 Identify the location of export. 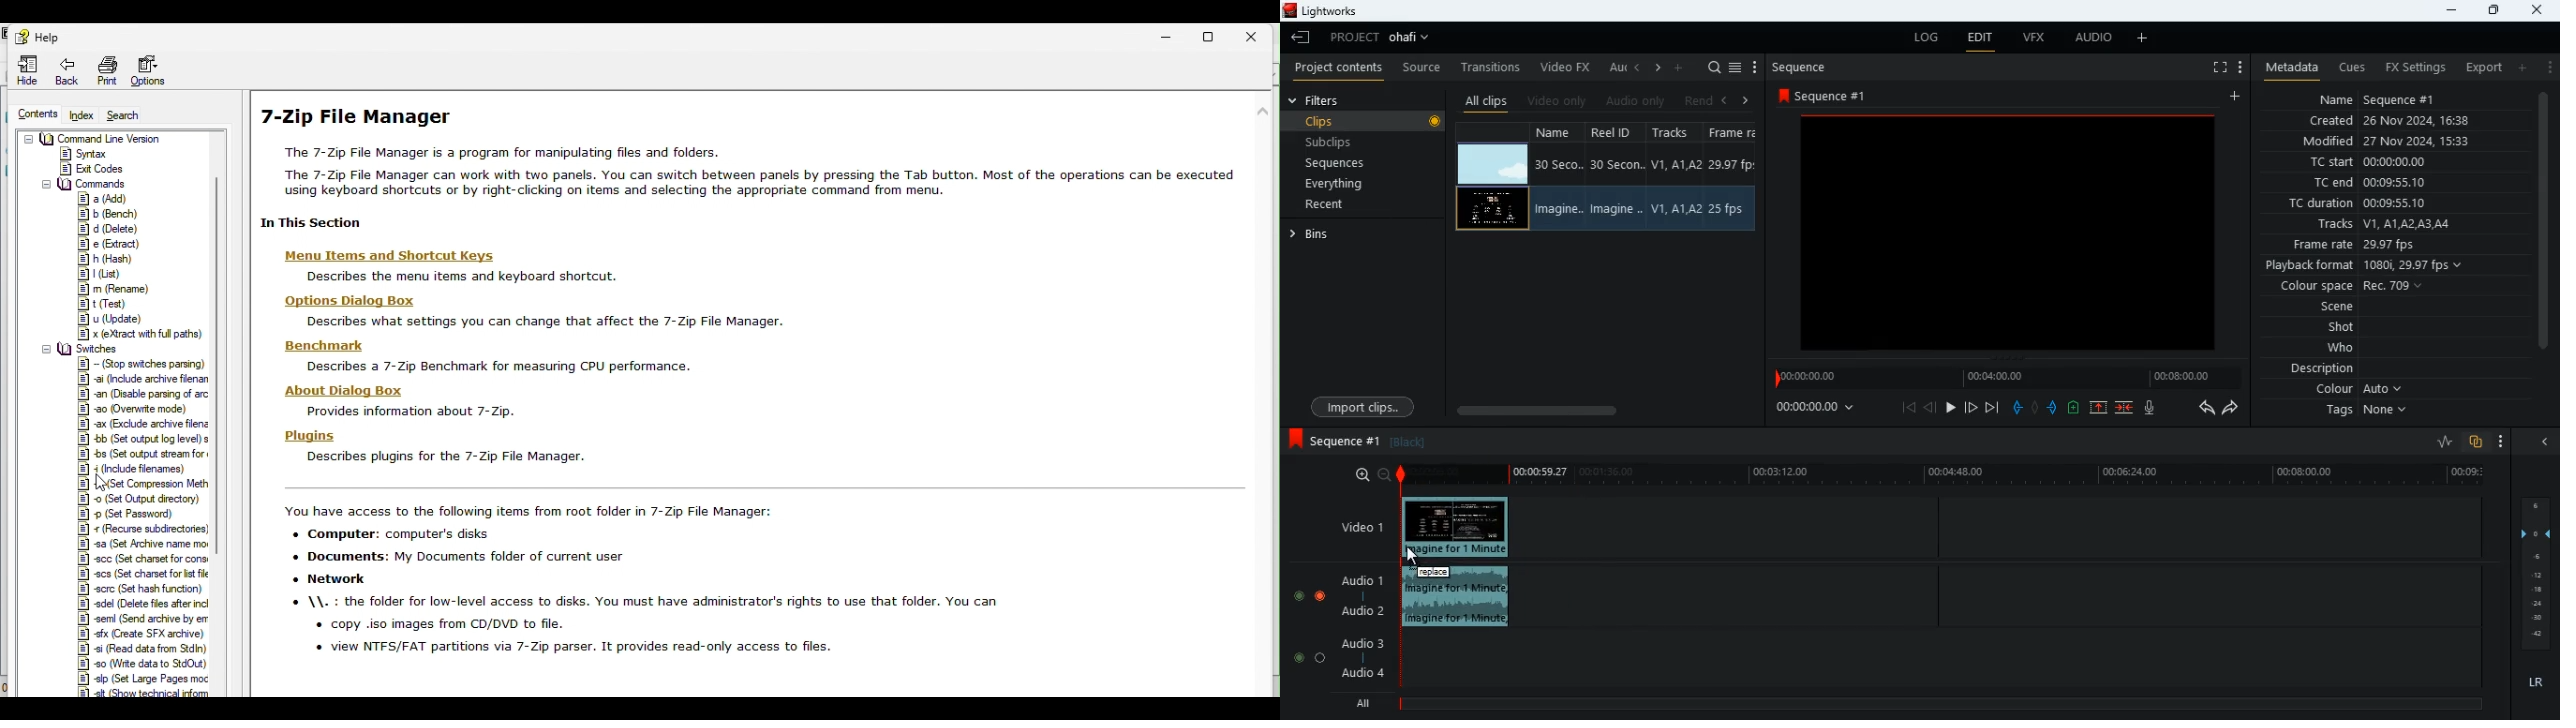
(2480, 67).